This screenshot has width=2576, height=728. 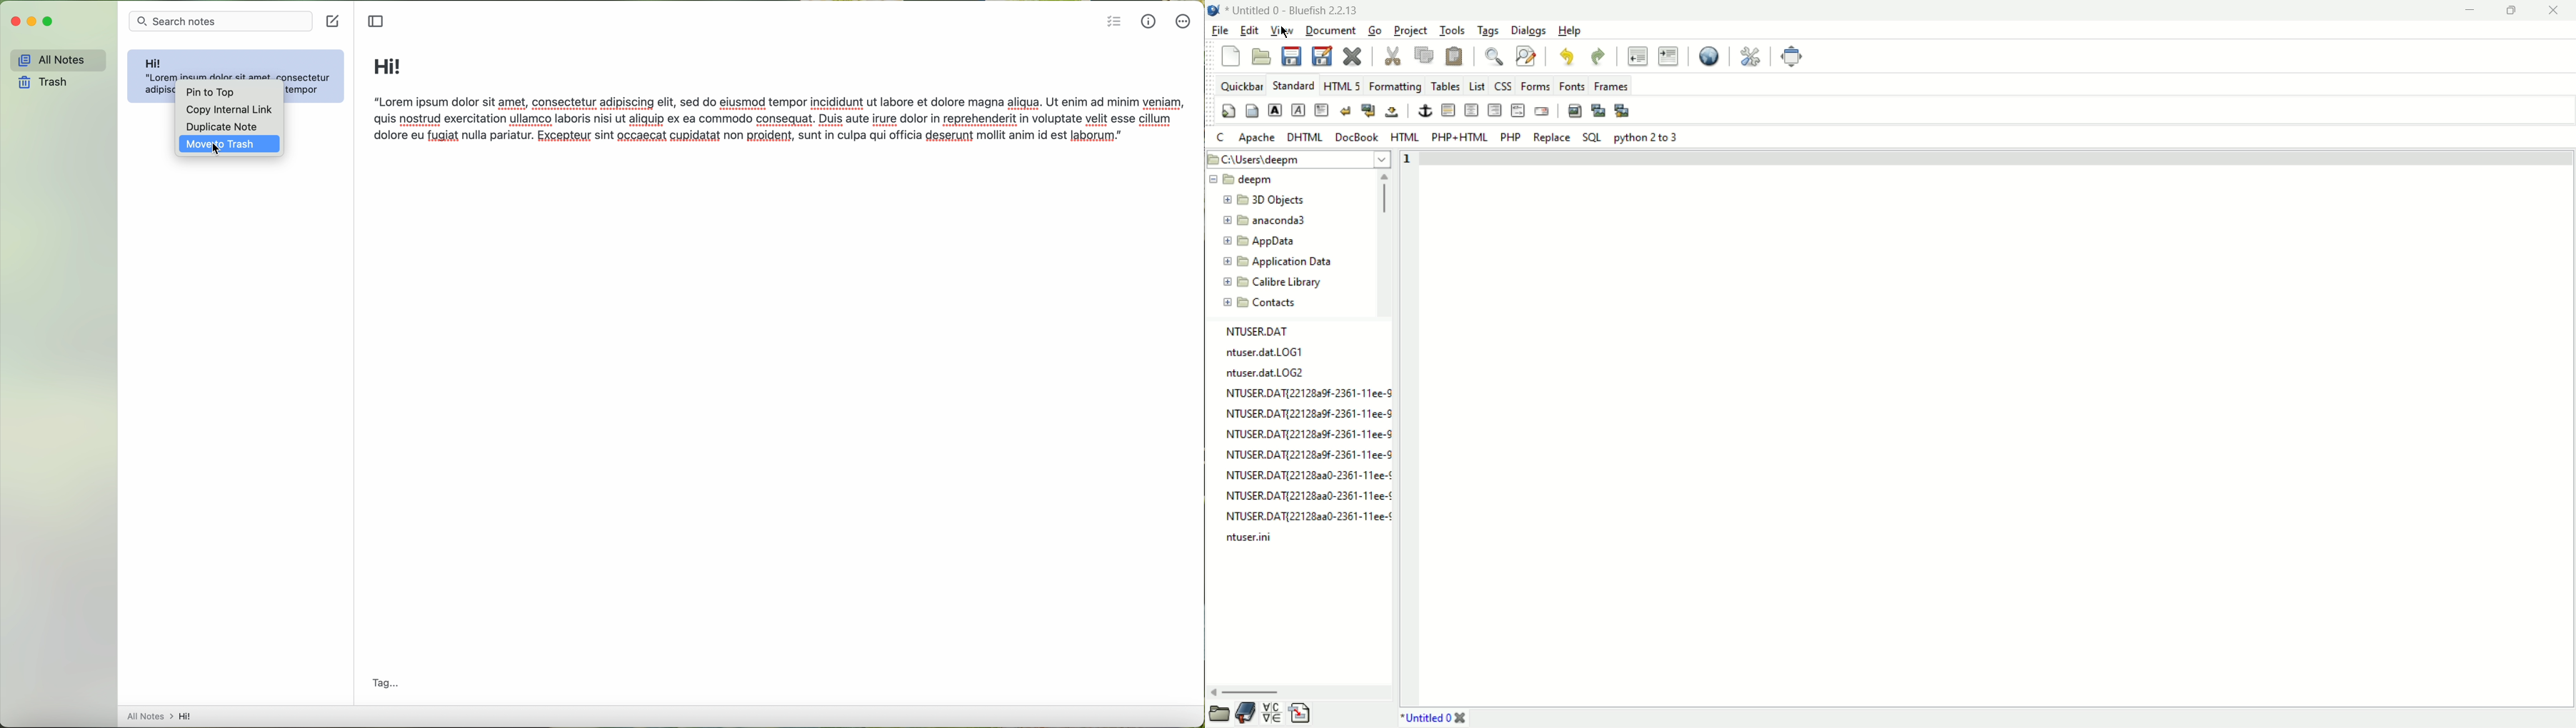 What do you see at coordinates (154, 60) in the screenshot?
I see `Hi` at bounding box center [154, 60].